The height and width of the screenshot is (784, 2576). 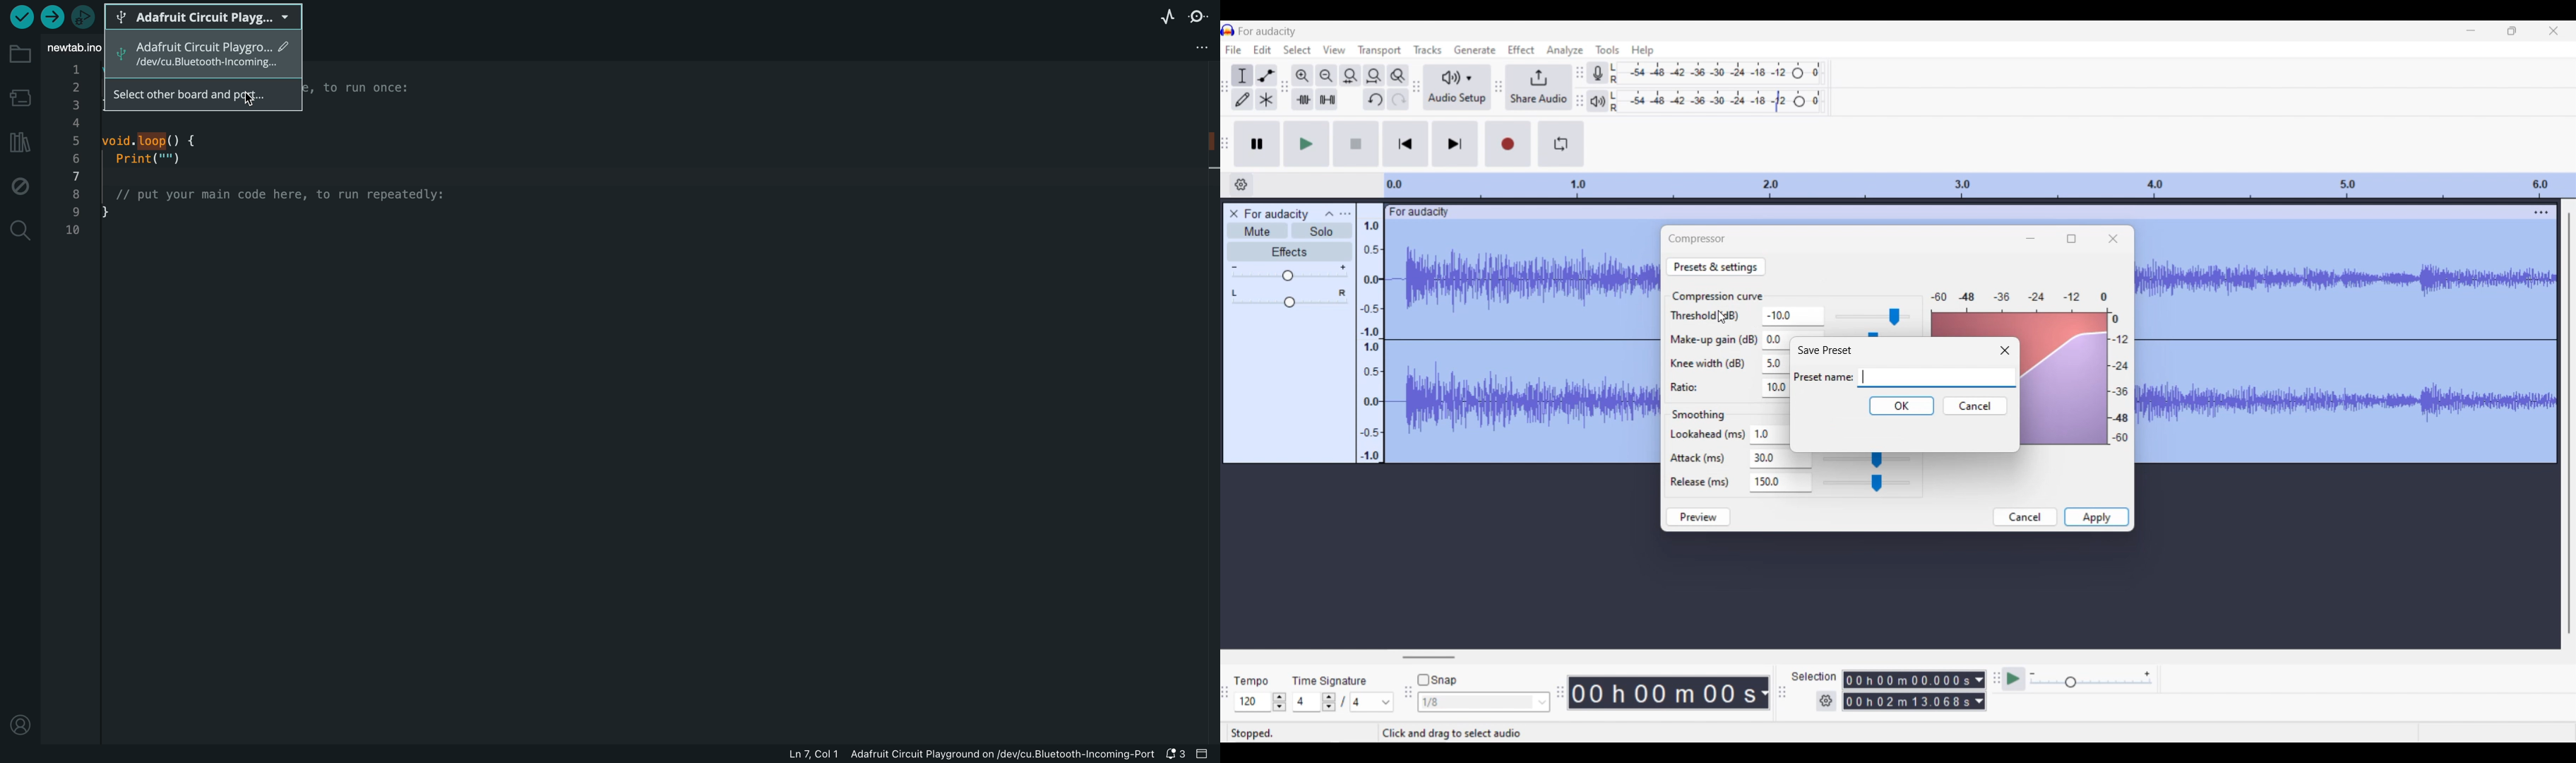 What do you see at coordinates (1564, 50) in the screenshot?
I see `Analyze` at bounding box center [1564, 50].